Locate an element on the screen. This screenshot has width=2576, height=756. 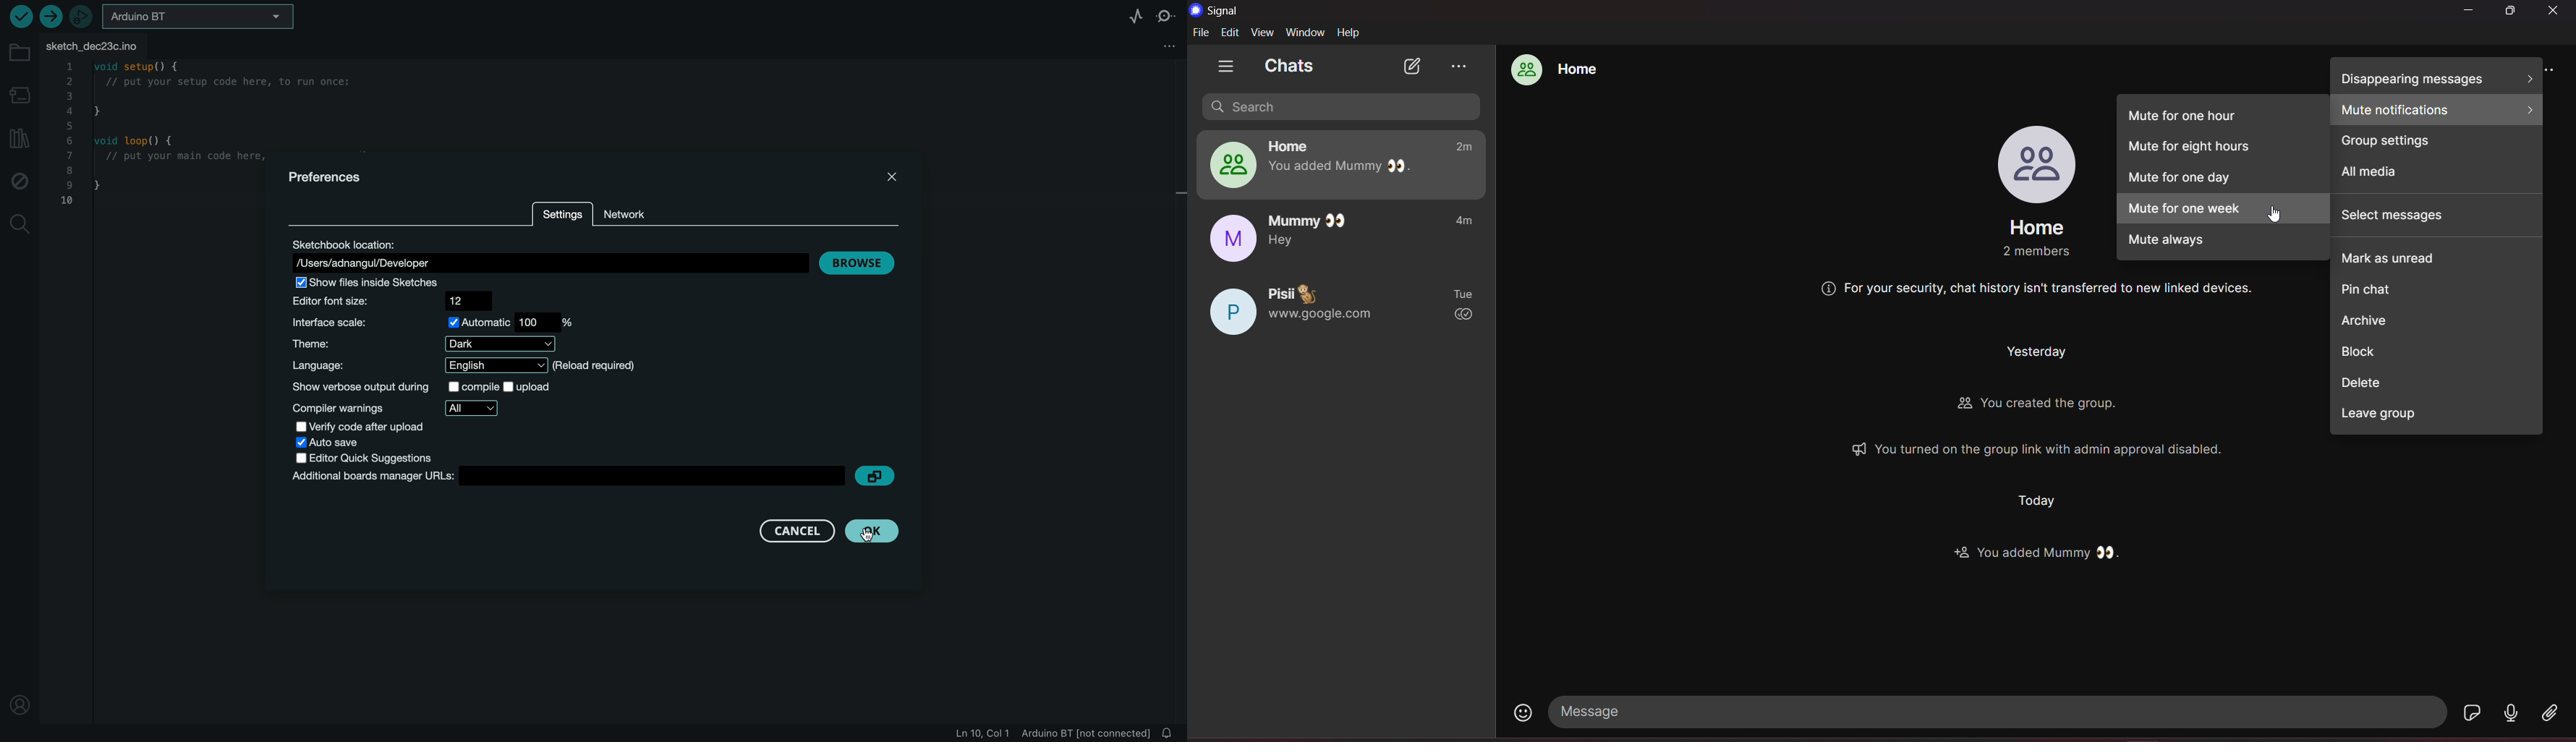
 is located at coordinates (2040, 253).